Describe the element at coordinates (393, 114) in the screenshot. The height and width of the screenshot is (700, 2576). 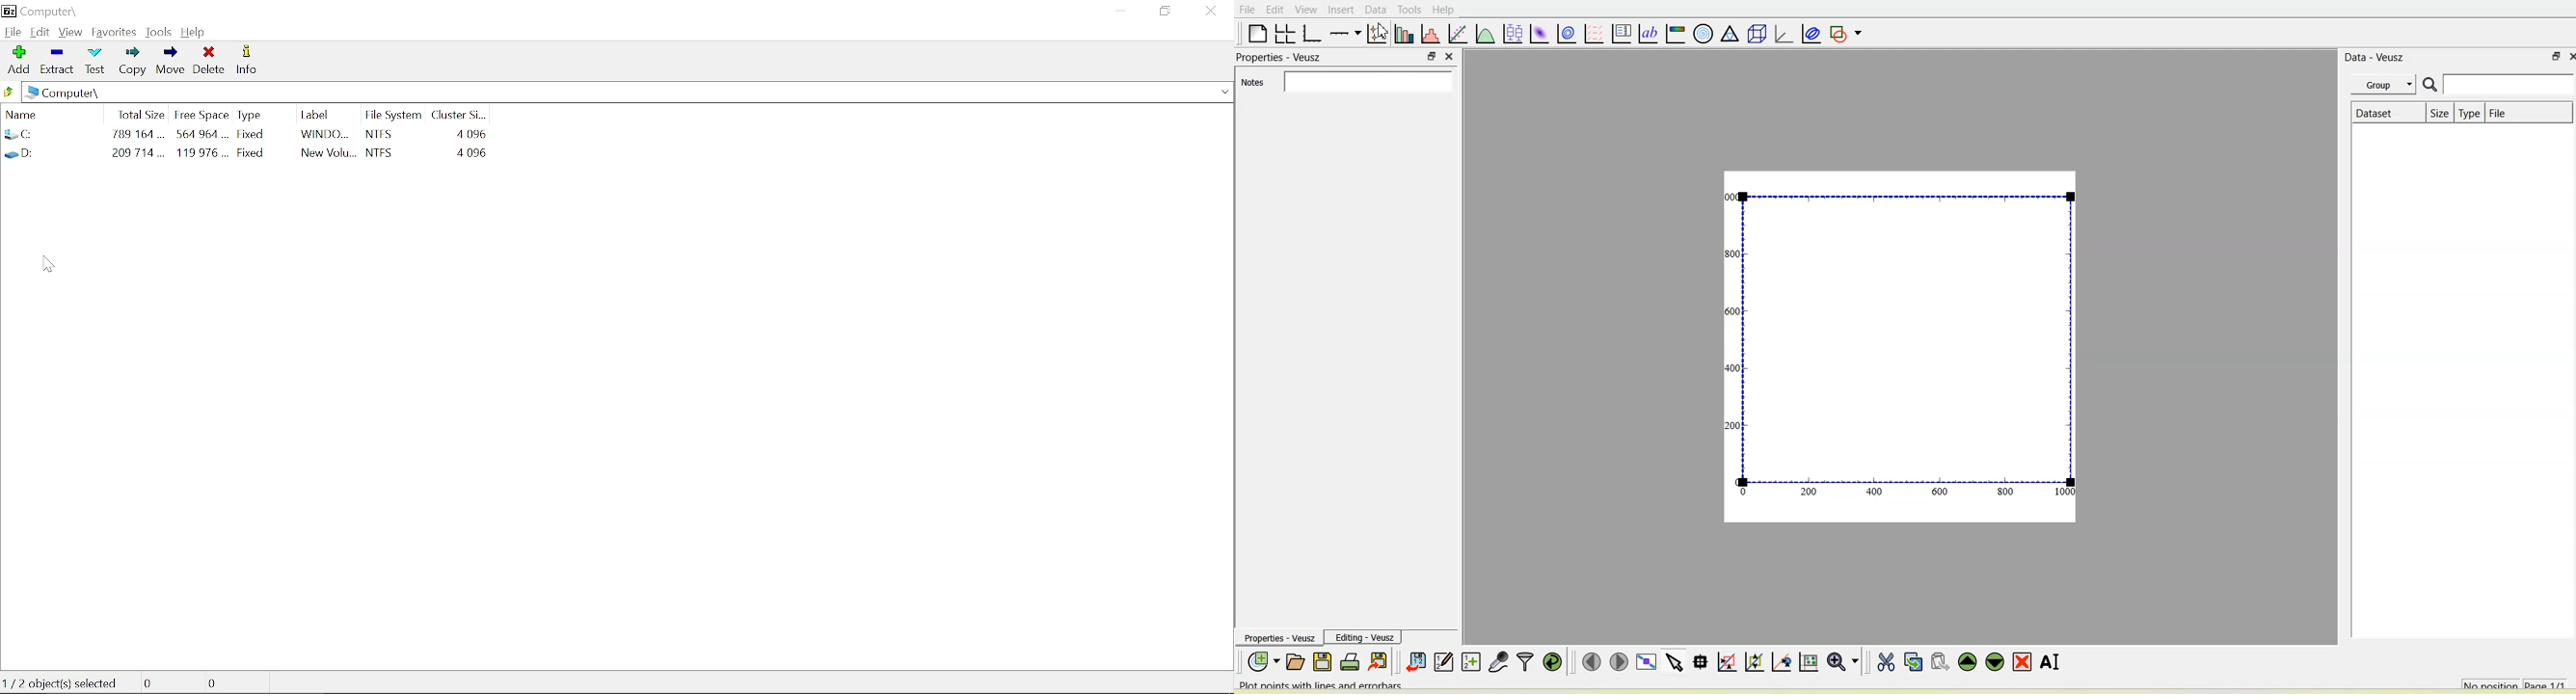
I see `file system` at that location.